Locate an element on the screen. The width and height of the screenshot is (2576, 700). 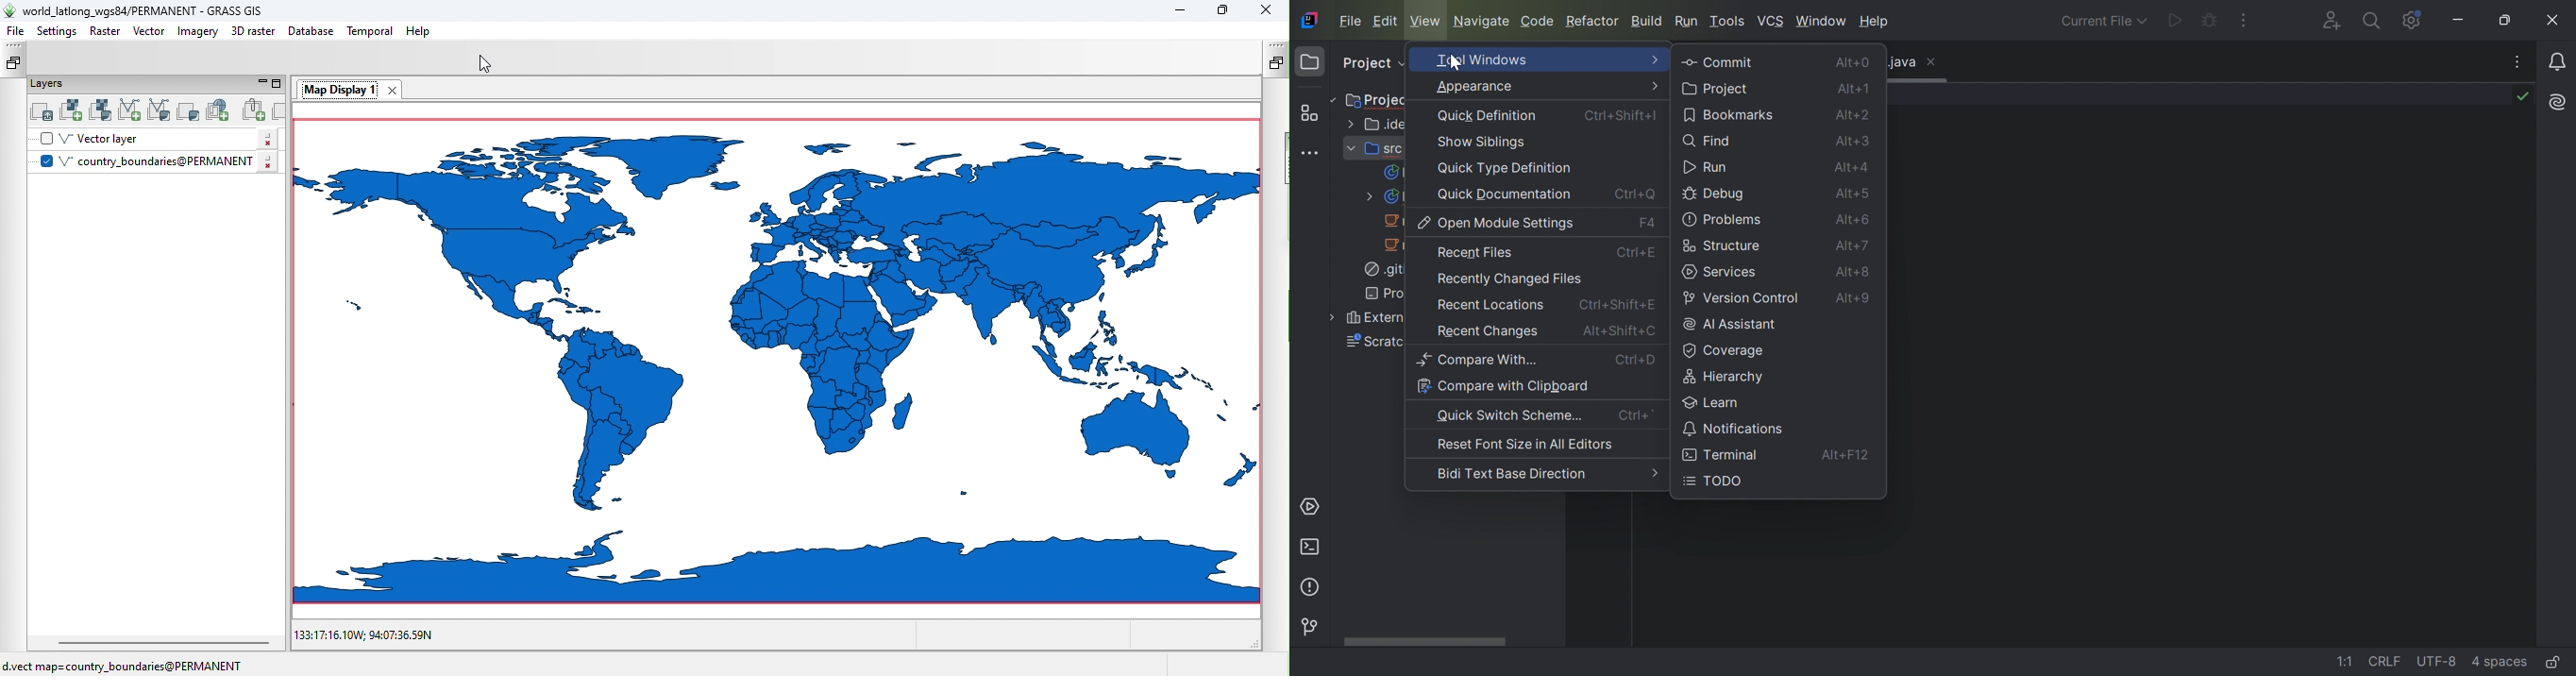
More is located at coordinates (1658, 84).